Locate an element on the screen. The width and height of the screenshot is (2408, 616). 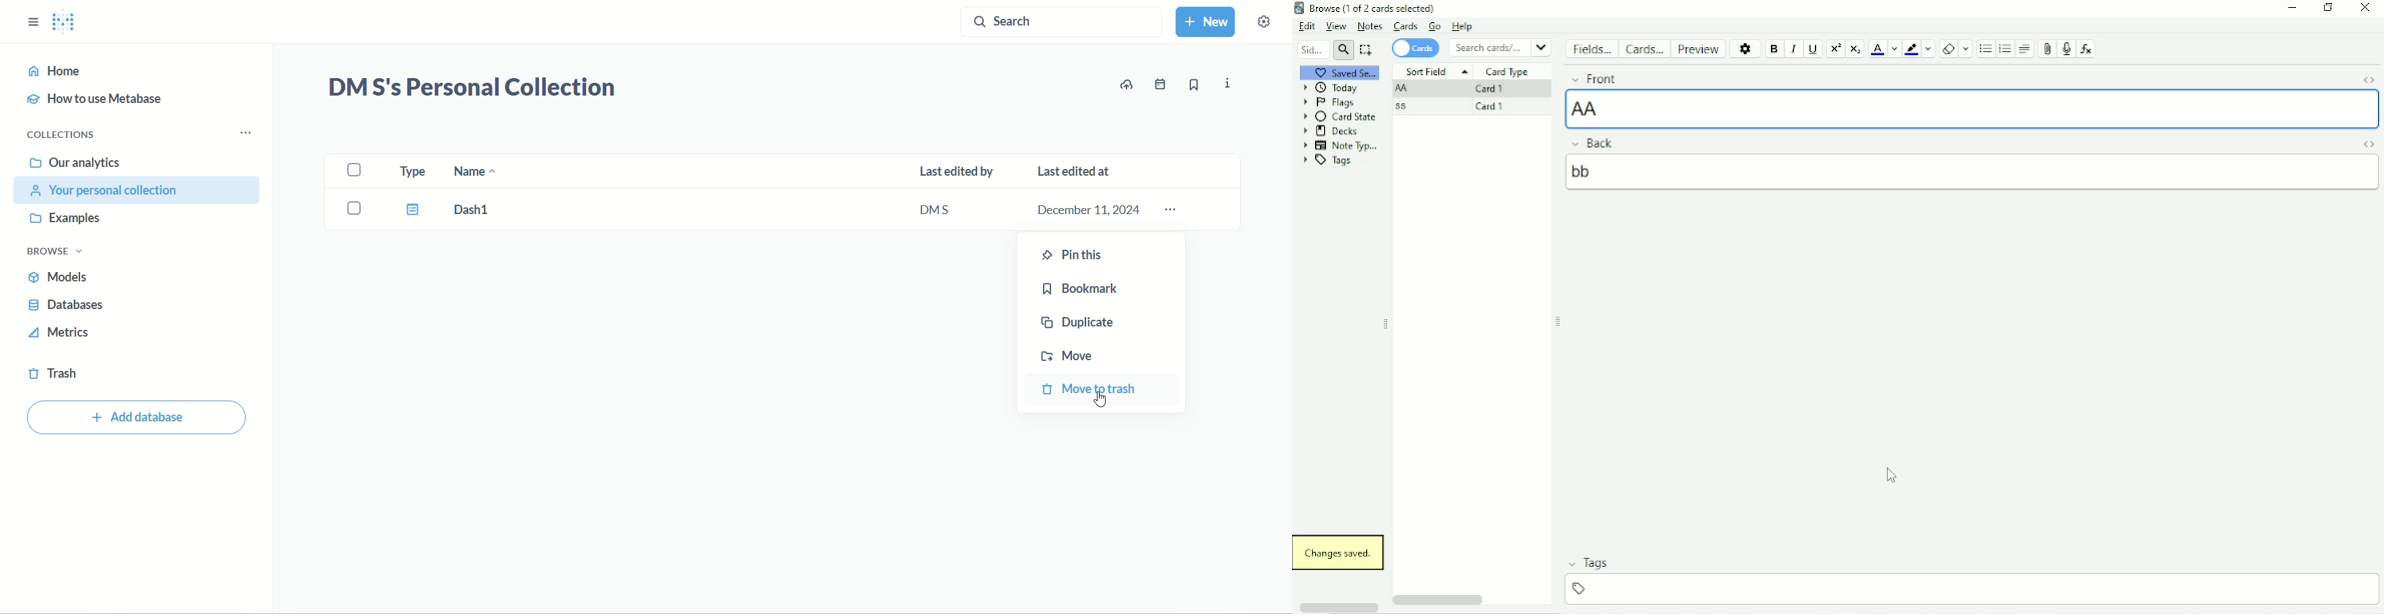
Superscript is located at coordinates (1834, 50).